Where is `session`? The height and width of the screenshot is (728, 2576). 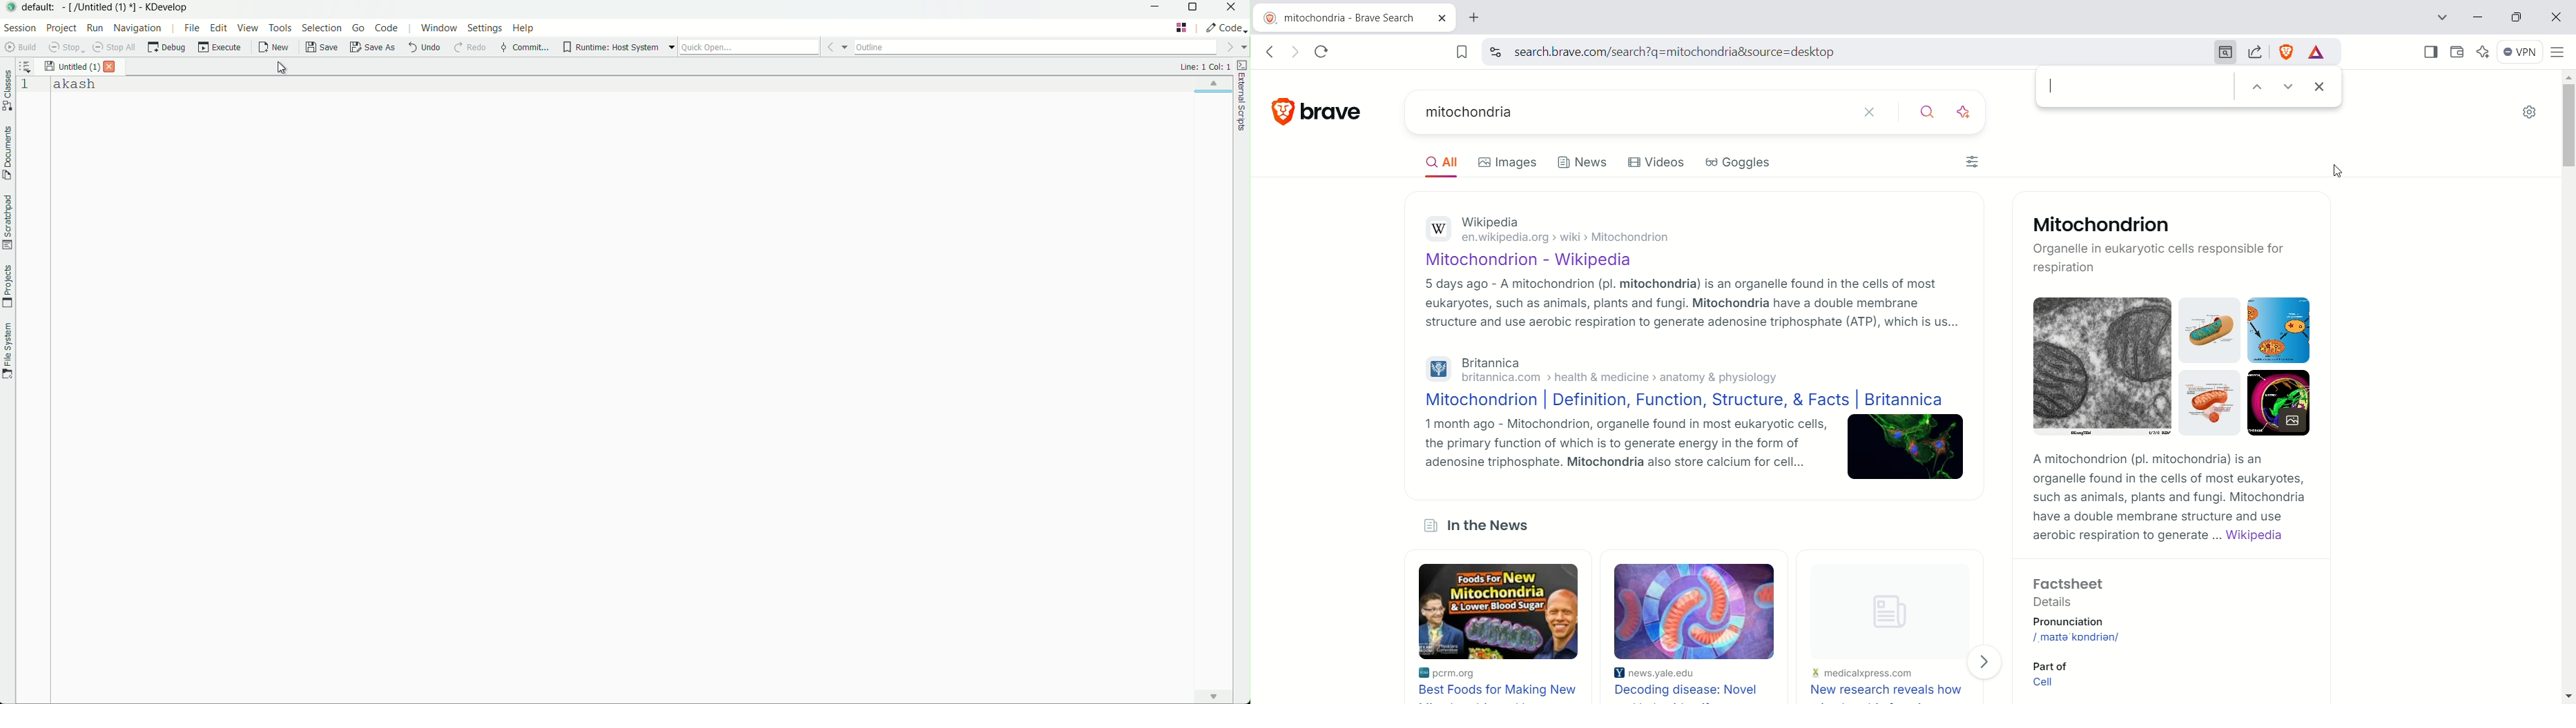
session is located at coordinates (21, 28).